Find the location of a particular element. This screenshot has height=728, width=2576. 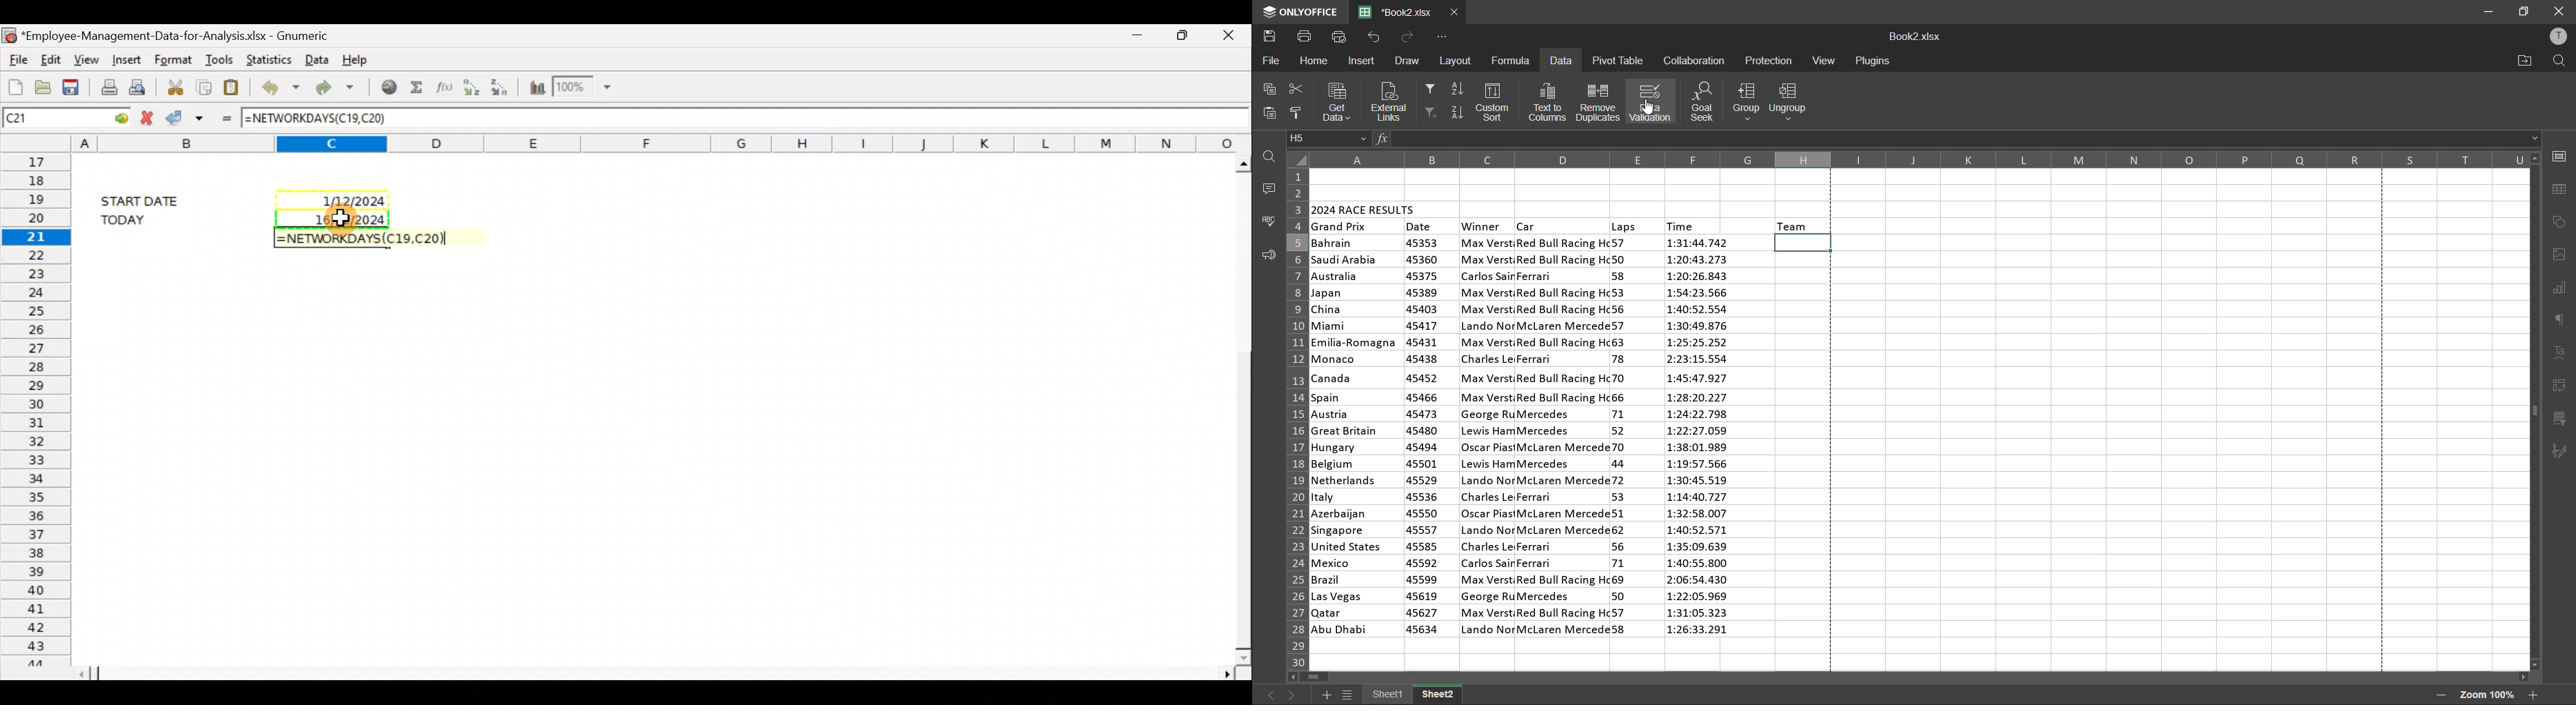

copy style is located at coordinates (1298, 113).